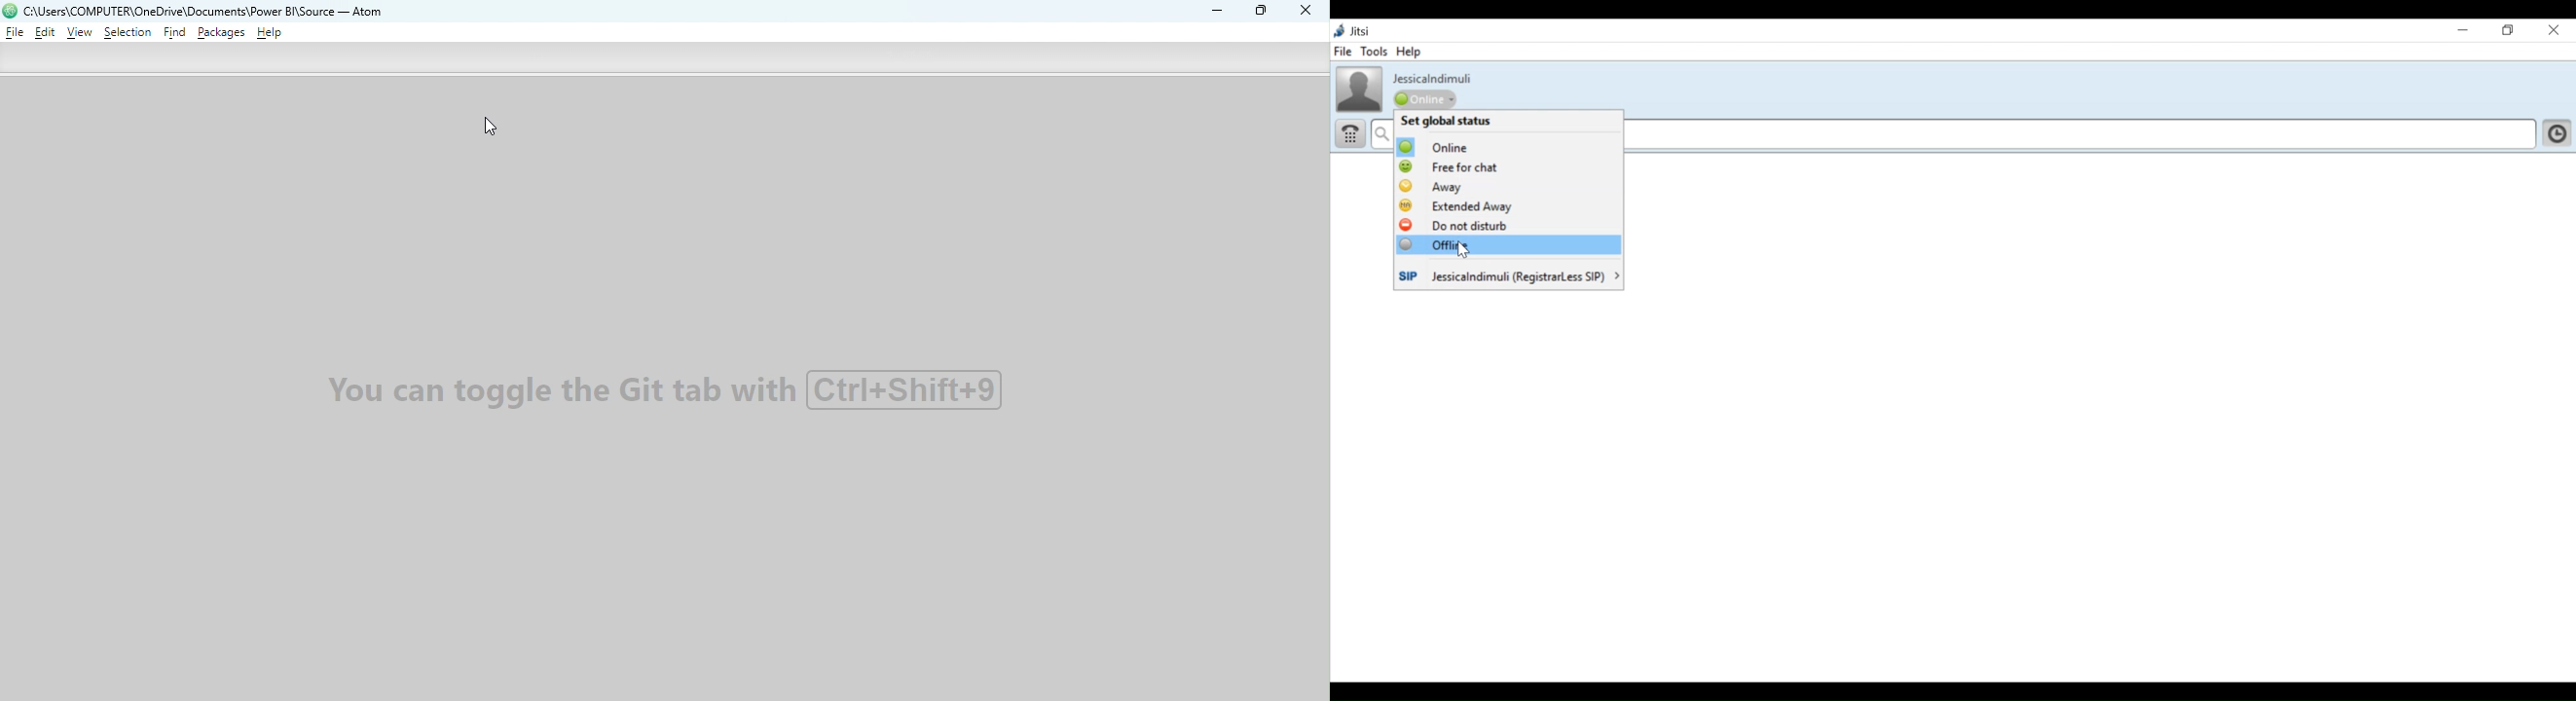 The height and width of the screenshot is (728, 2576). What do you see at coordinates (209, 12) in the screenshot?
I see `File name` at bounding box center [209, 12].